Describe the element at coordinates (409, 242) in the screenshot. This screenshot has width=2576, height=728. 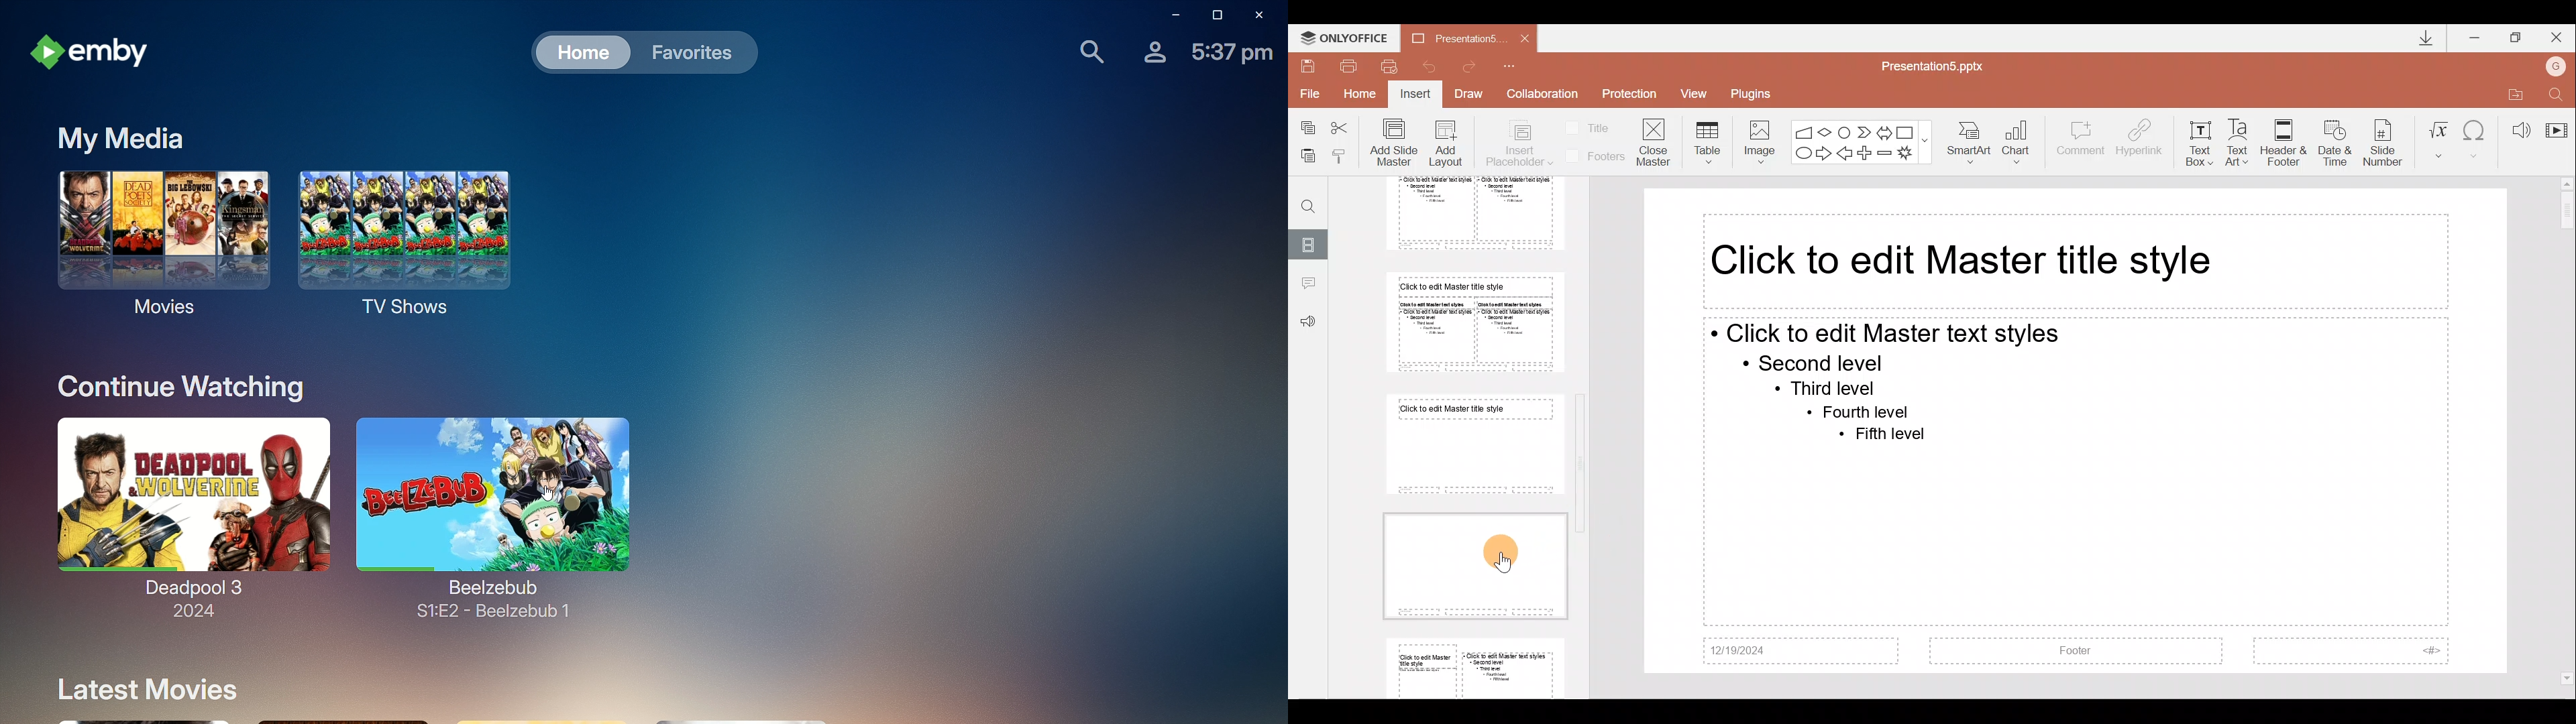
I see `TV Shows` at that location.